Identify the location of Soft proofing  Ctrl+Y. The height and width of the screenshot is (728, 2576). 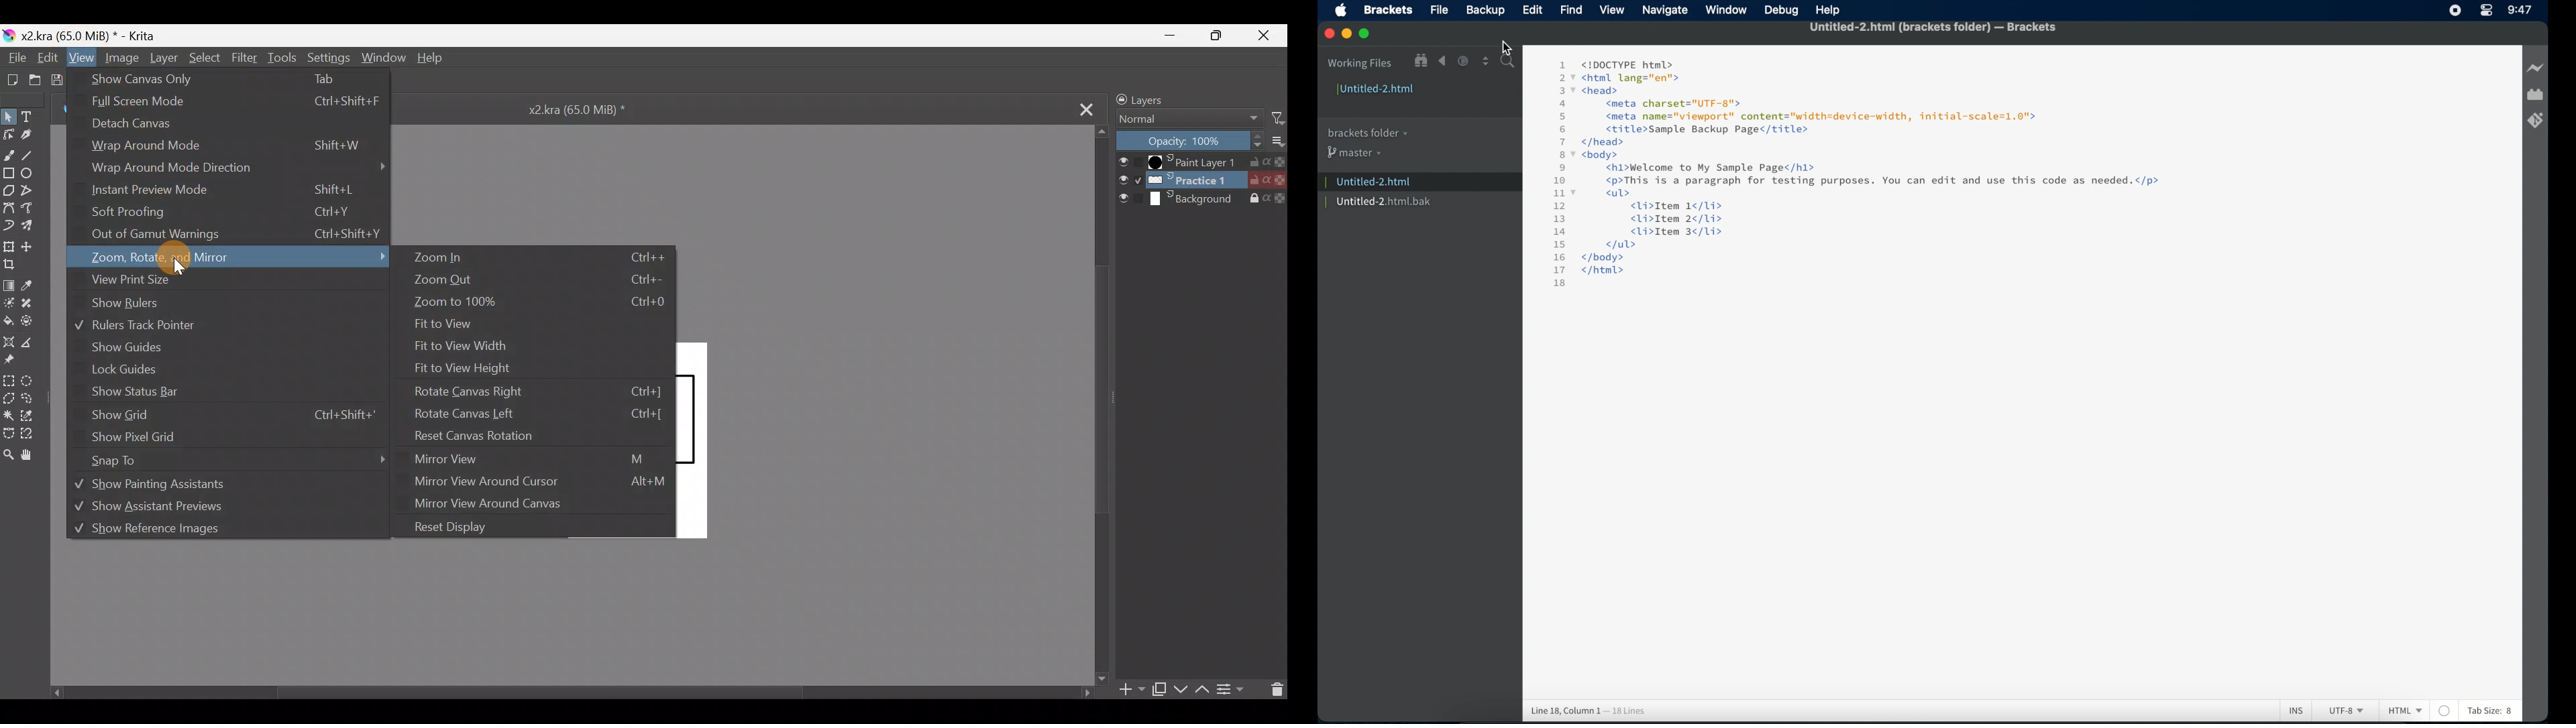
(242, 210).